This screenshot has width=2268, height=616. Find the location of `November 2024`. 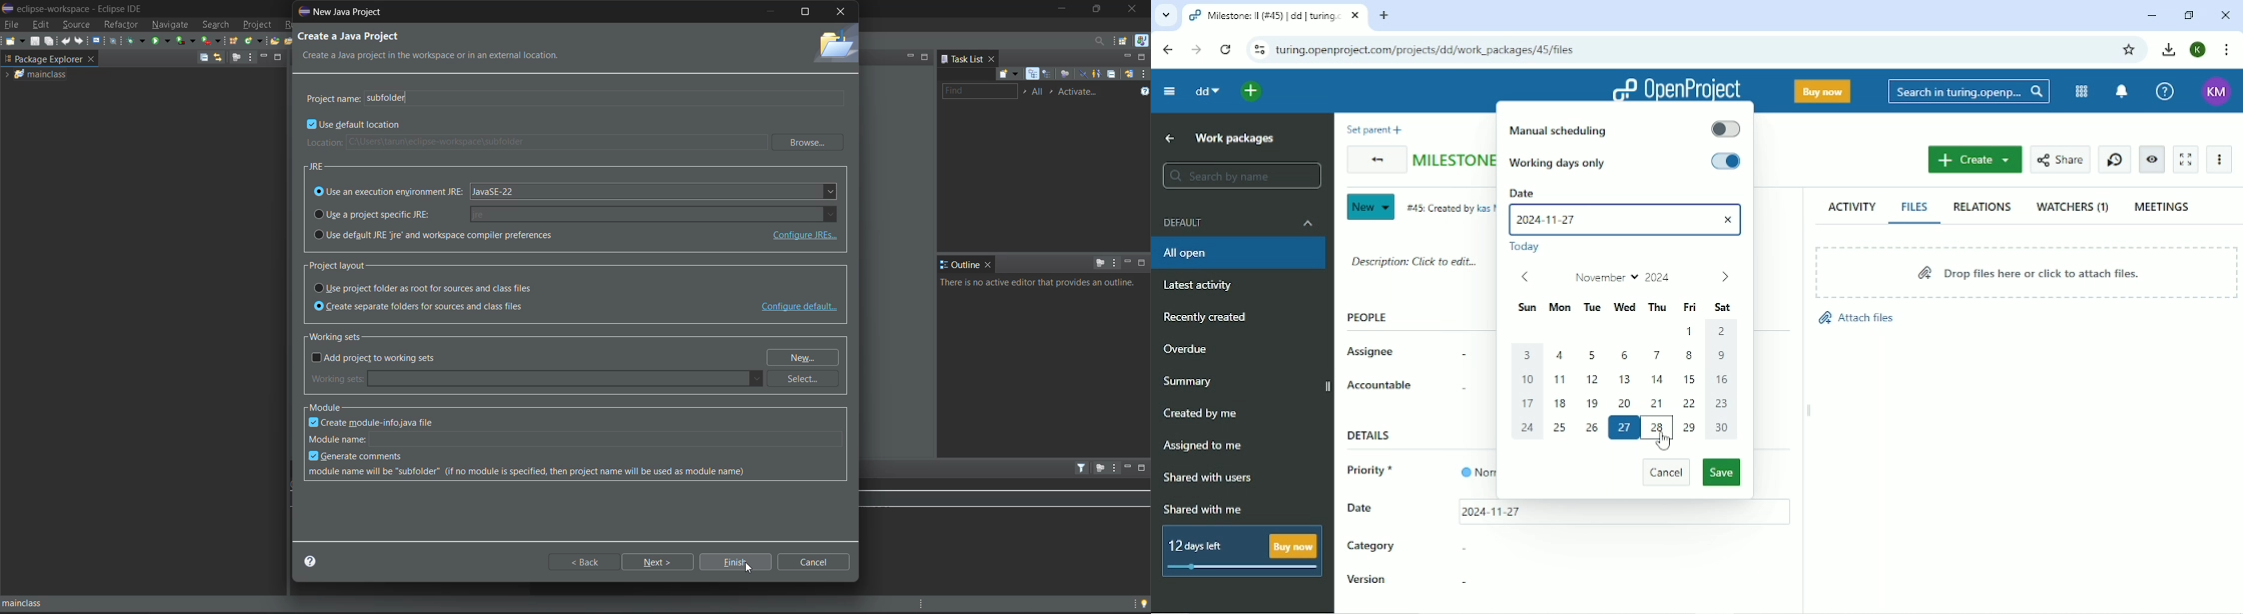

November 2024 is located at coordinates (1624, 277).